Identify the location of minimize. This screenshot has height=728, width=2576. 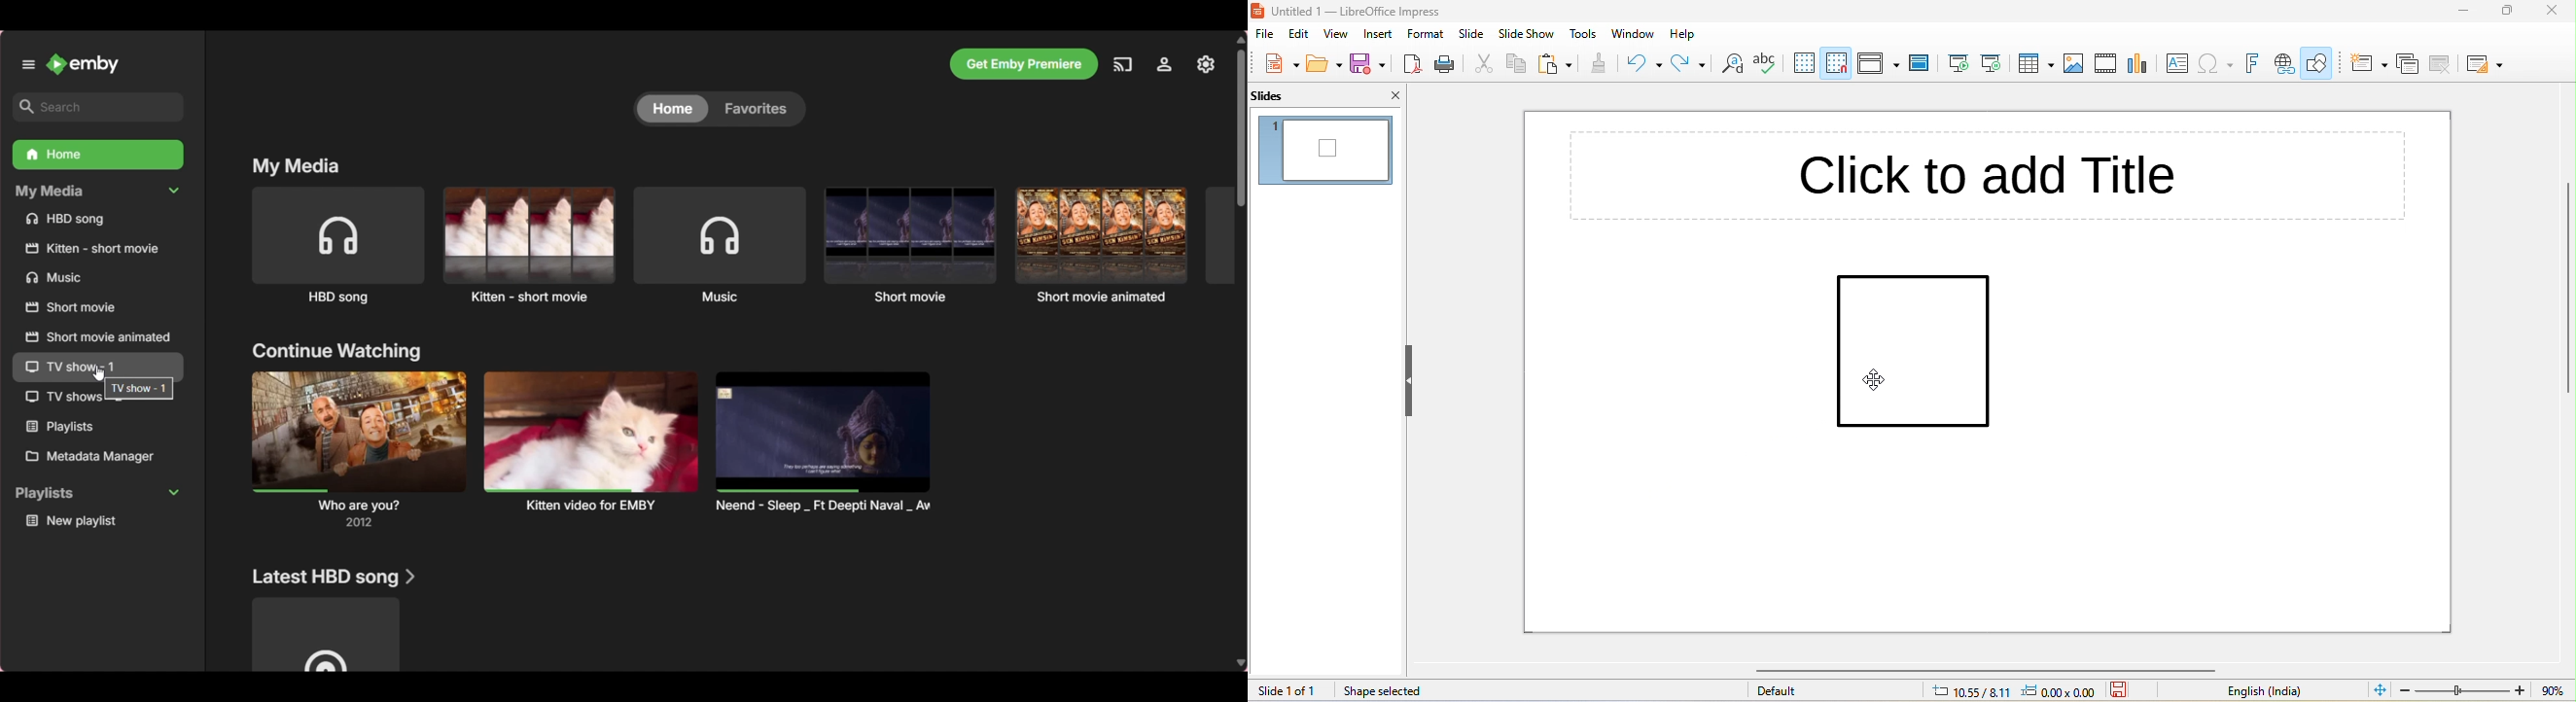
(2458, 12).